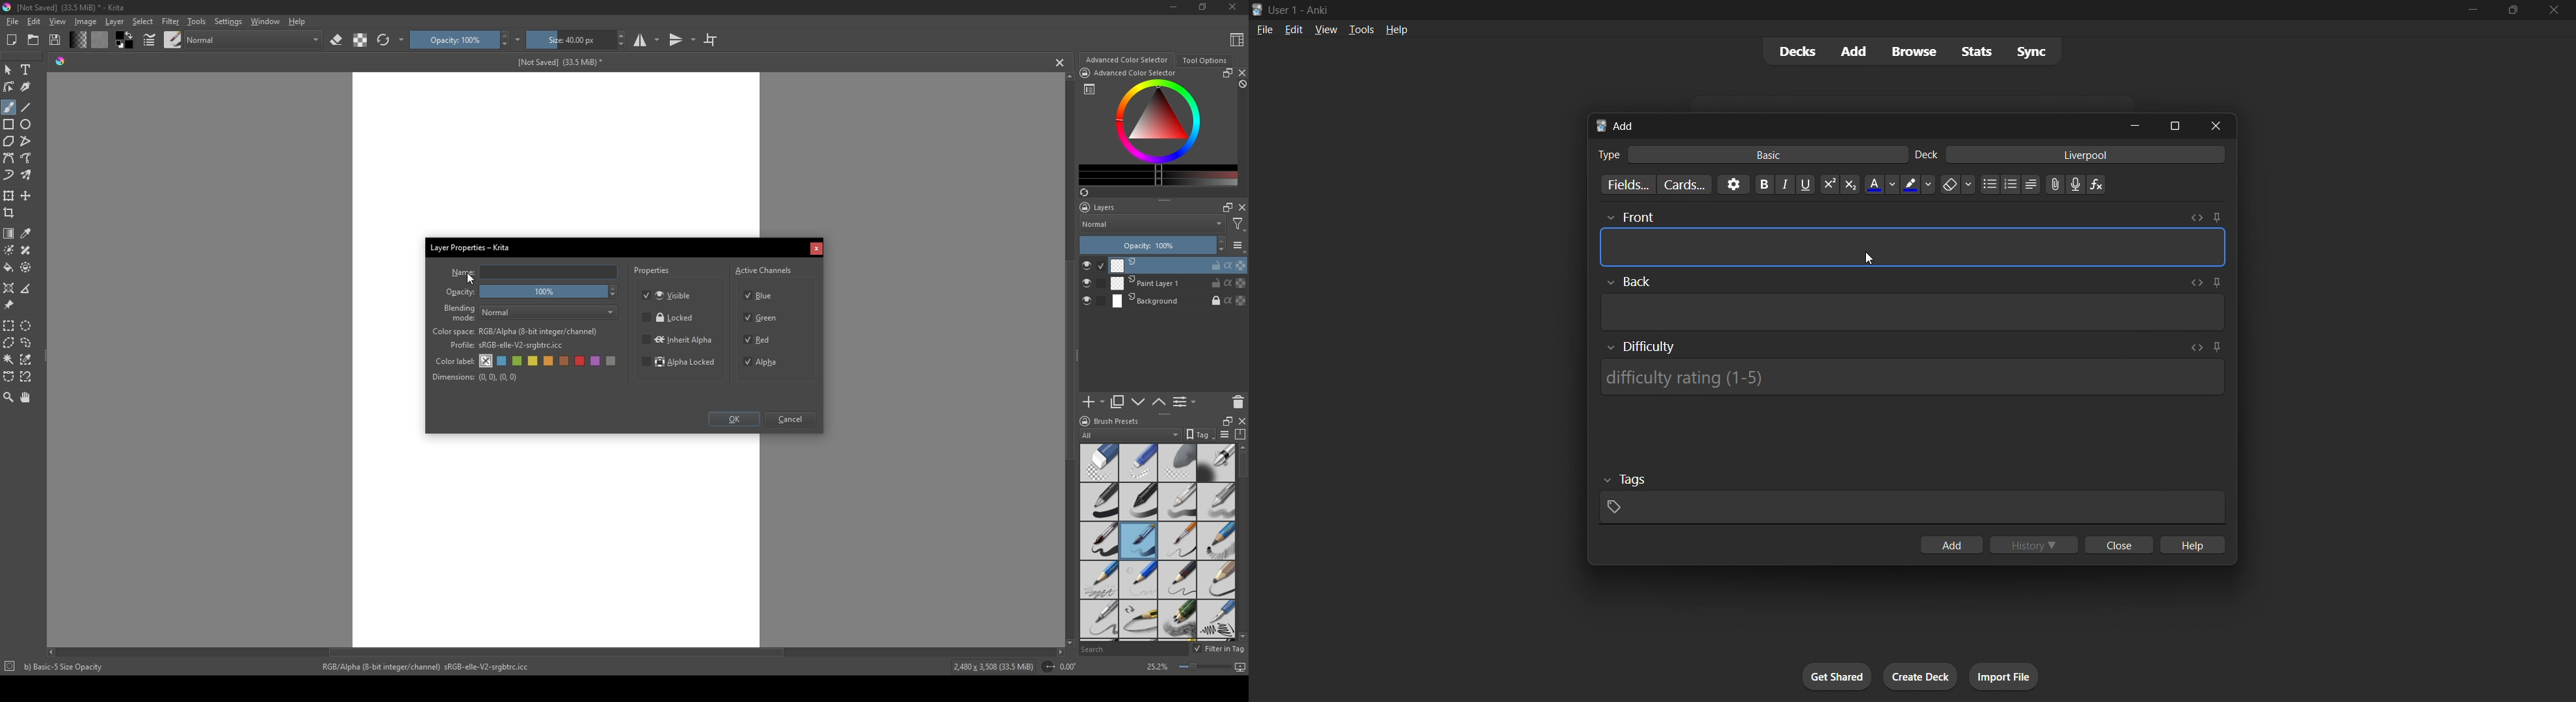  Describe the element at coordinates (764, 268) in the screenshot. I see `Active channels` at that location.